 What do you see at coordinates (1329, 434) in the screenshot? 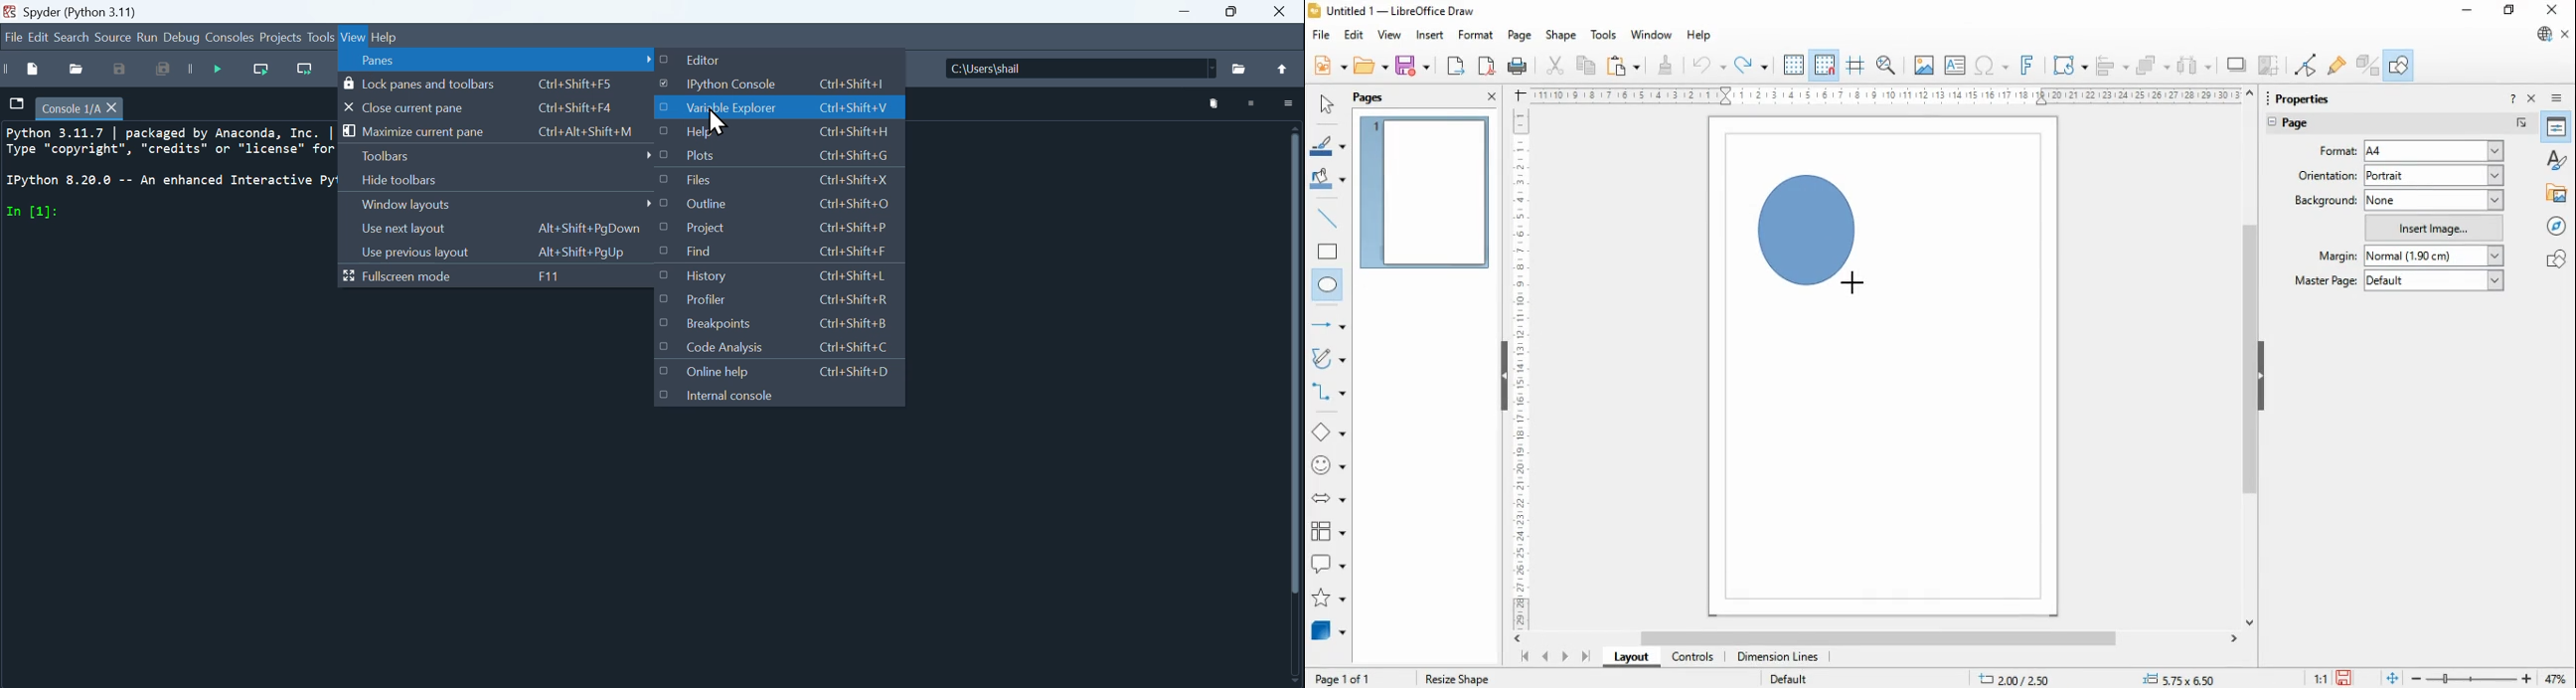
I see `basic shapes` at bounding box center [1329, 434].